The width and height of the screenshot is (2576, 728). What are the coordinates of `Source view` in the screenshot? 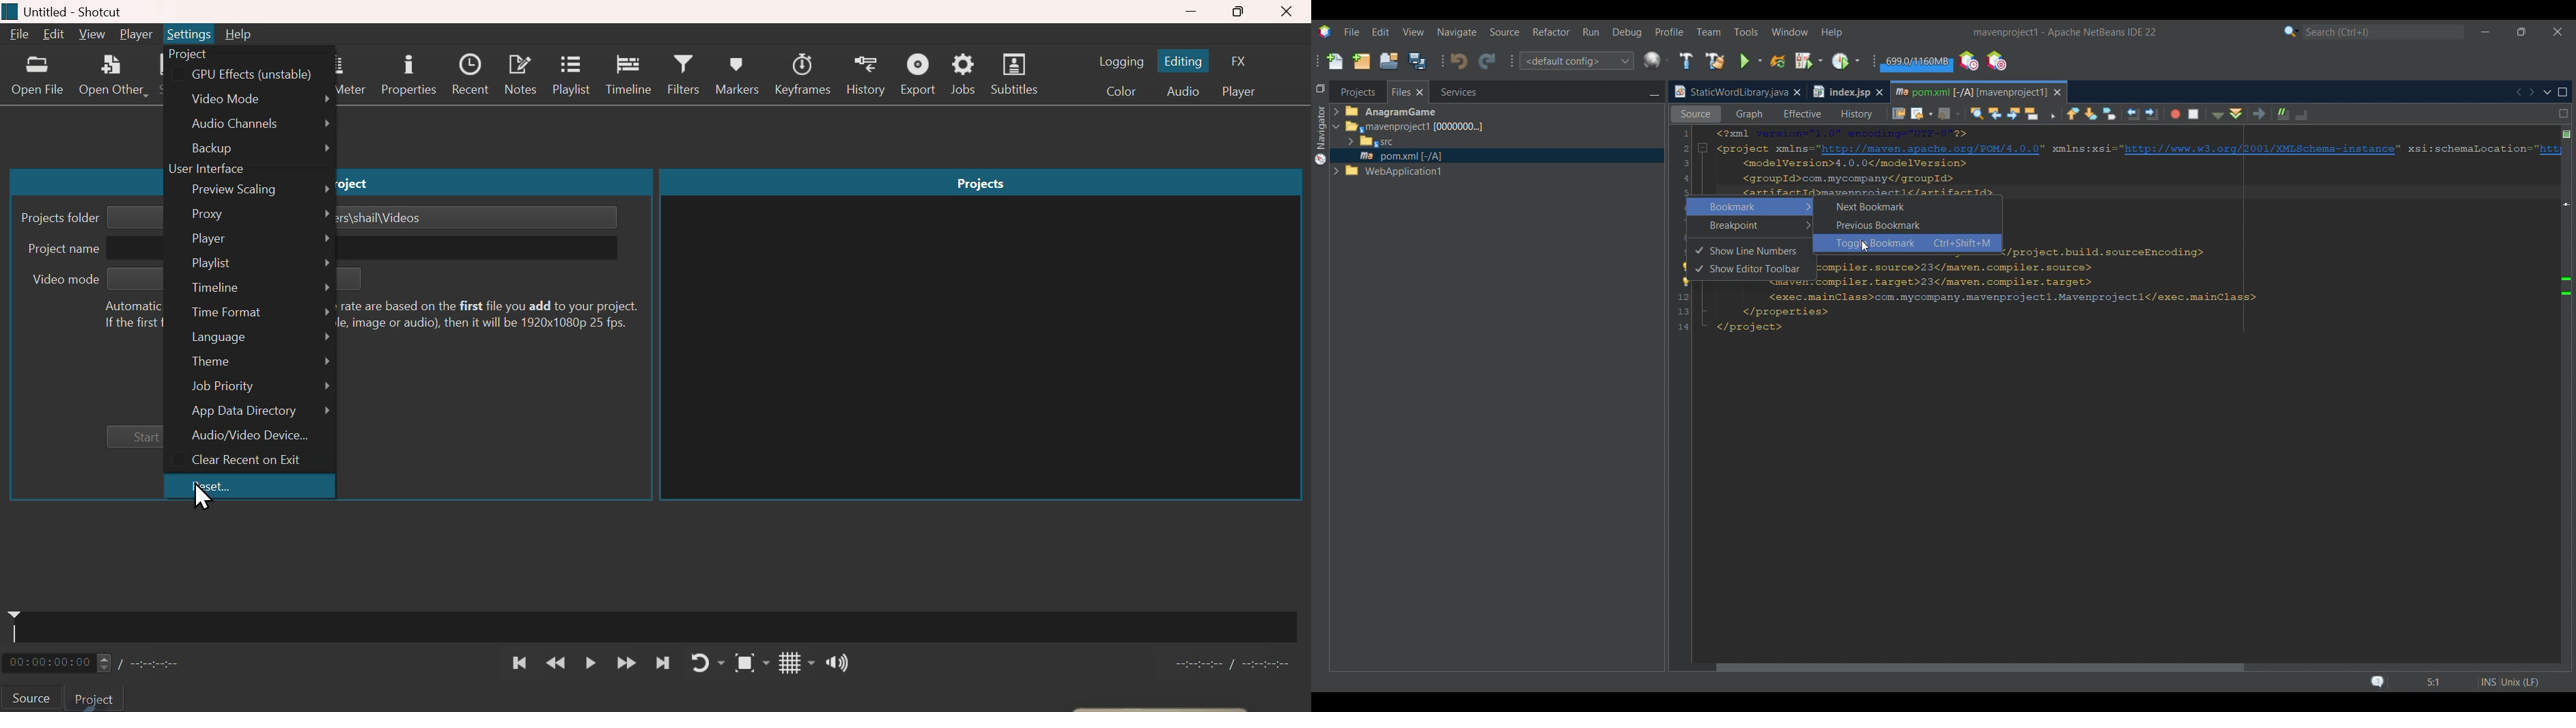 It's located at (1693, 114).